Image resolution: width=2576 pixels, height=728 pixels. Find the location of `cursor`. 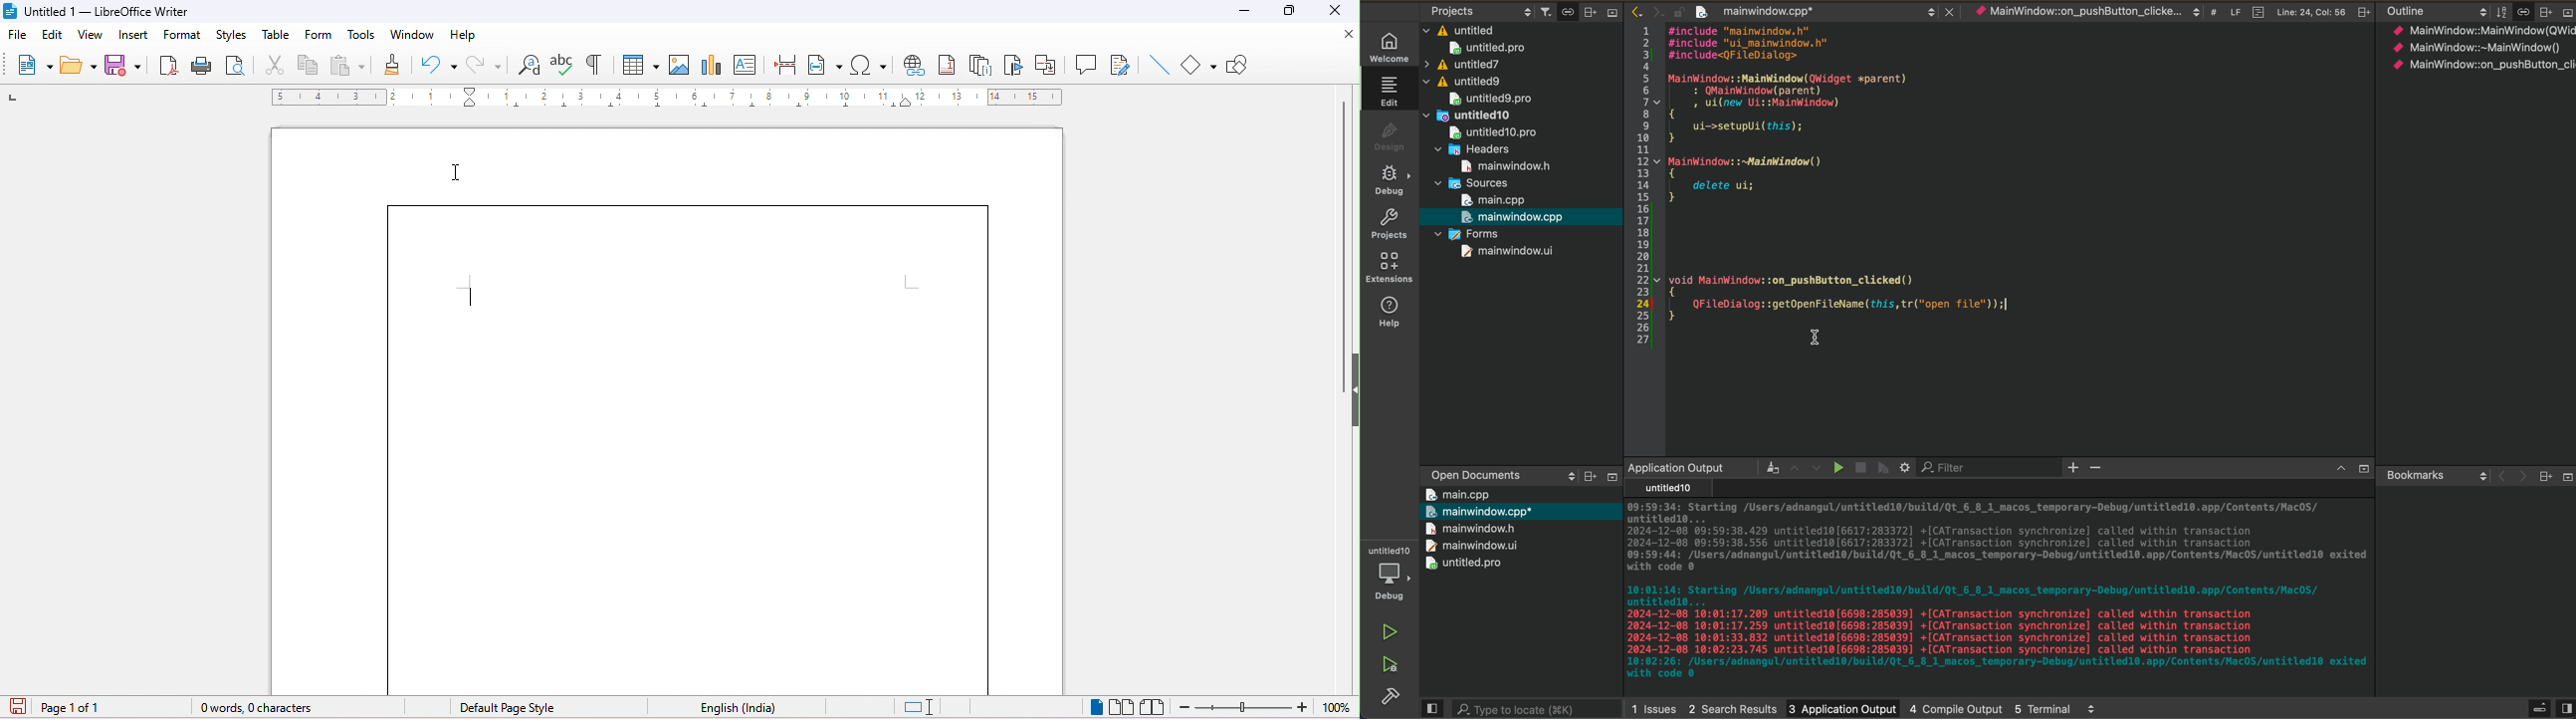

cursor is located at coordinates (1815, 338).